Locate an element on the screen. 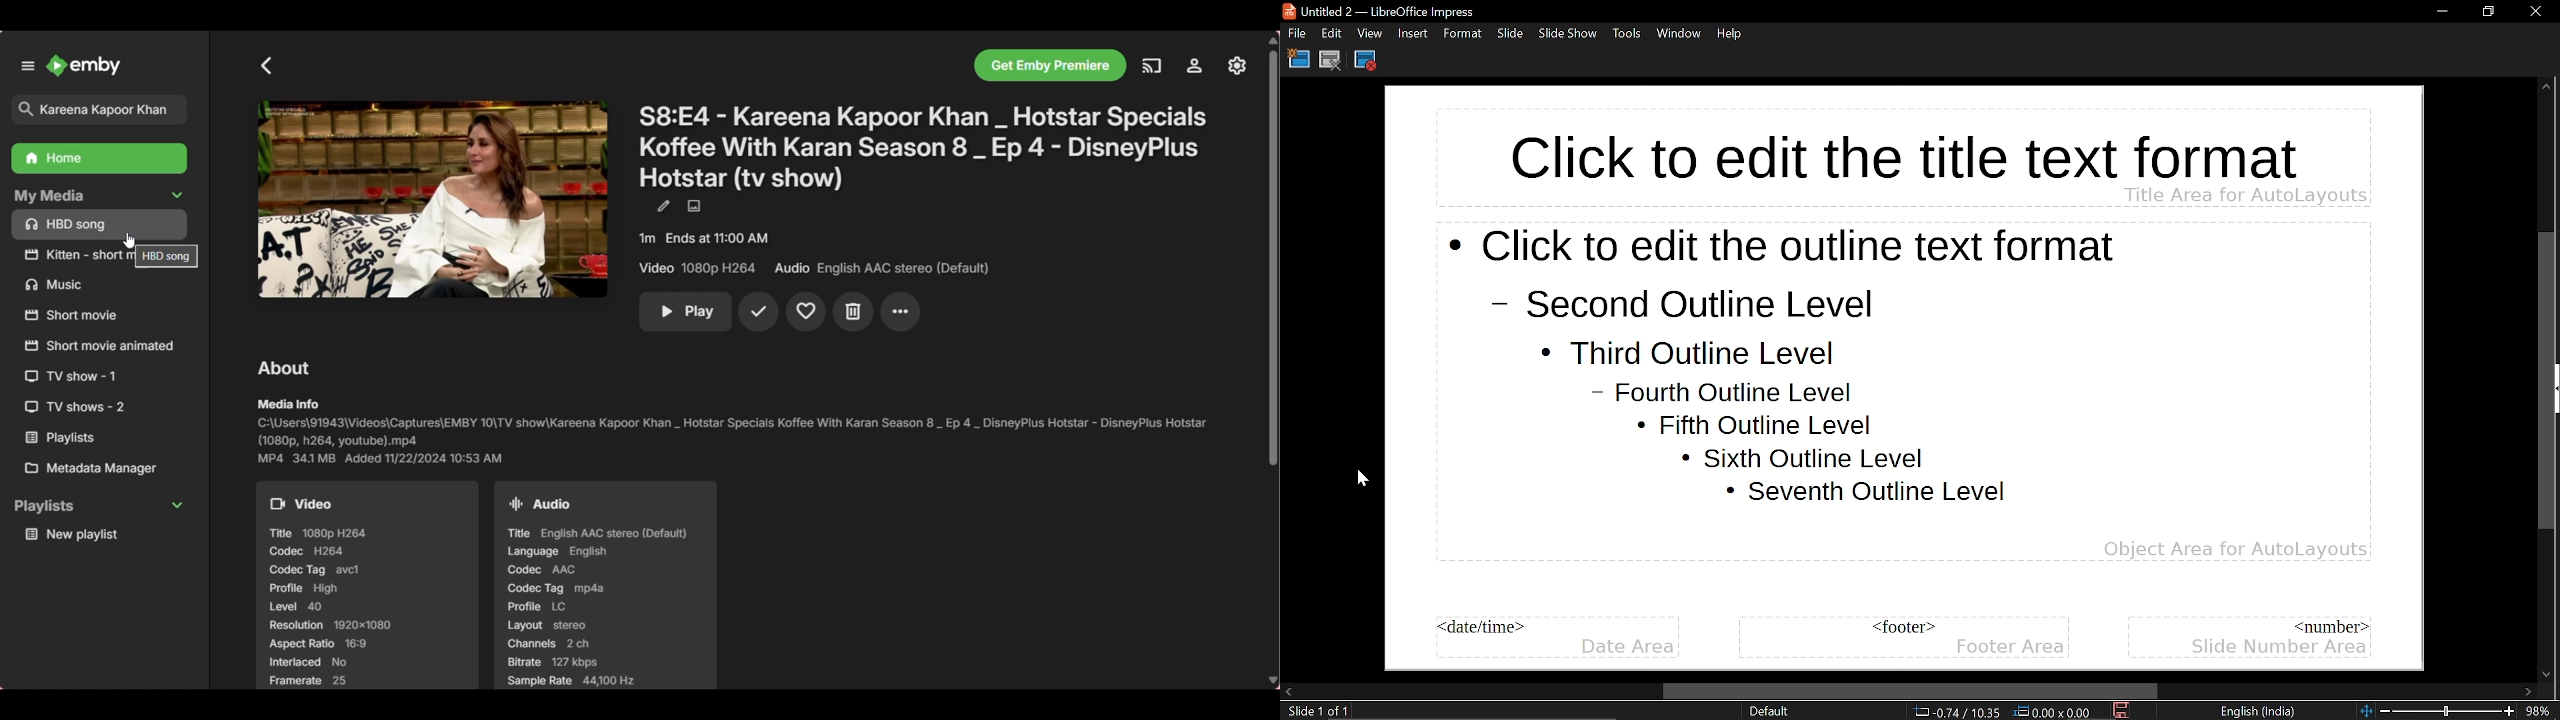  Current mode is located at coordinates (1773, 712).